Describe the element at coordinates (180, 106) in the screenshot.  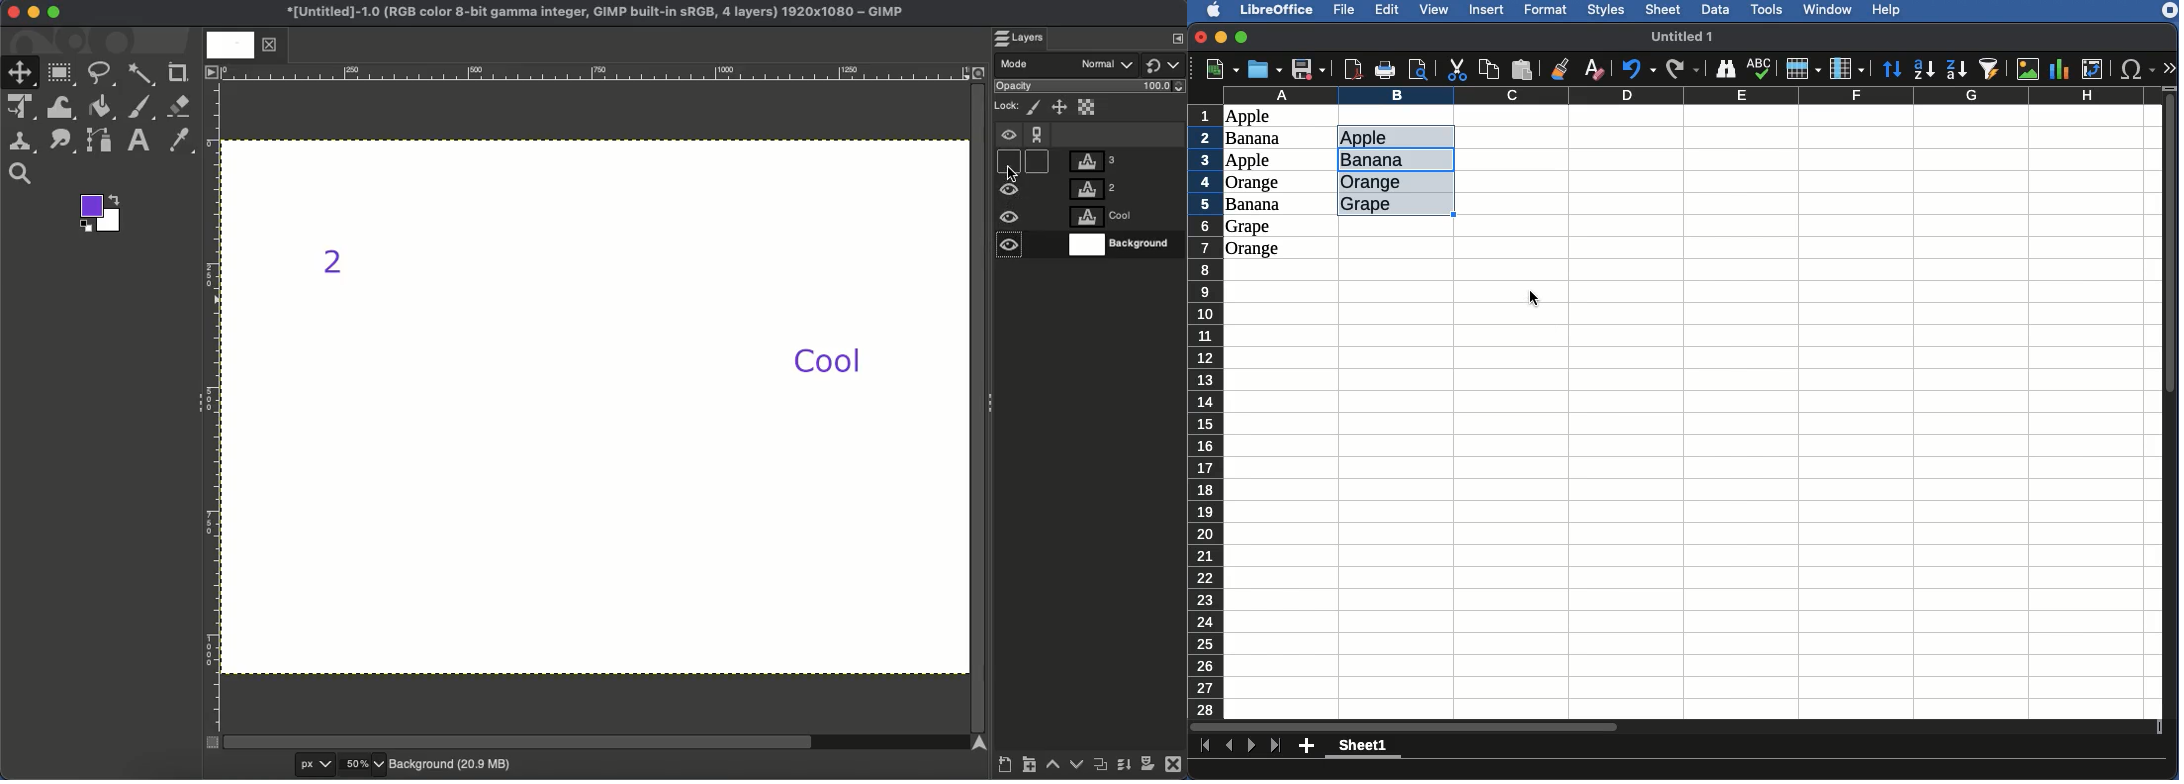
I see `Eraser` at that location.